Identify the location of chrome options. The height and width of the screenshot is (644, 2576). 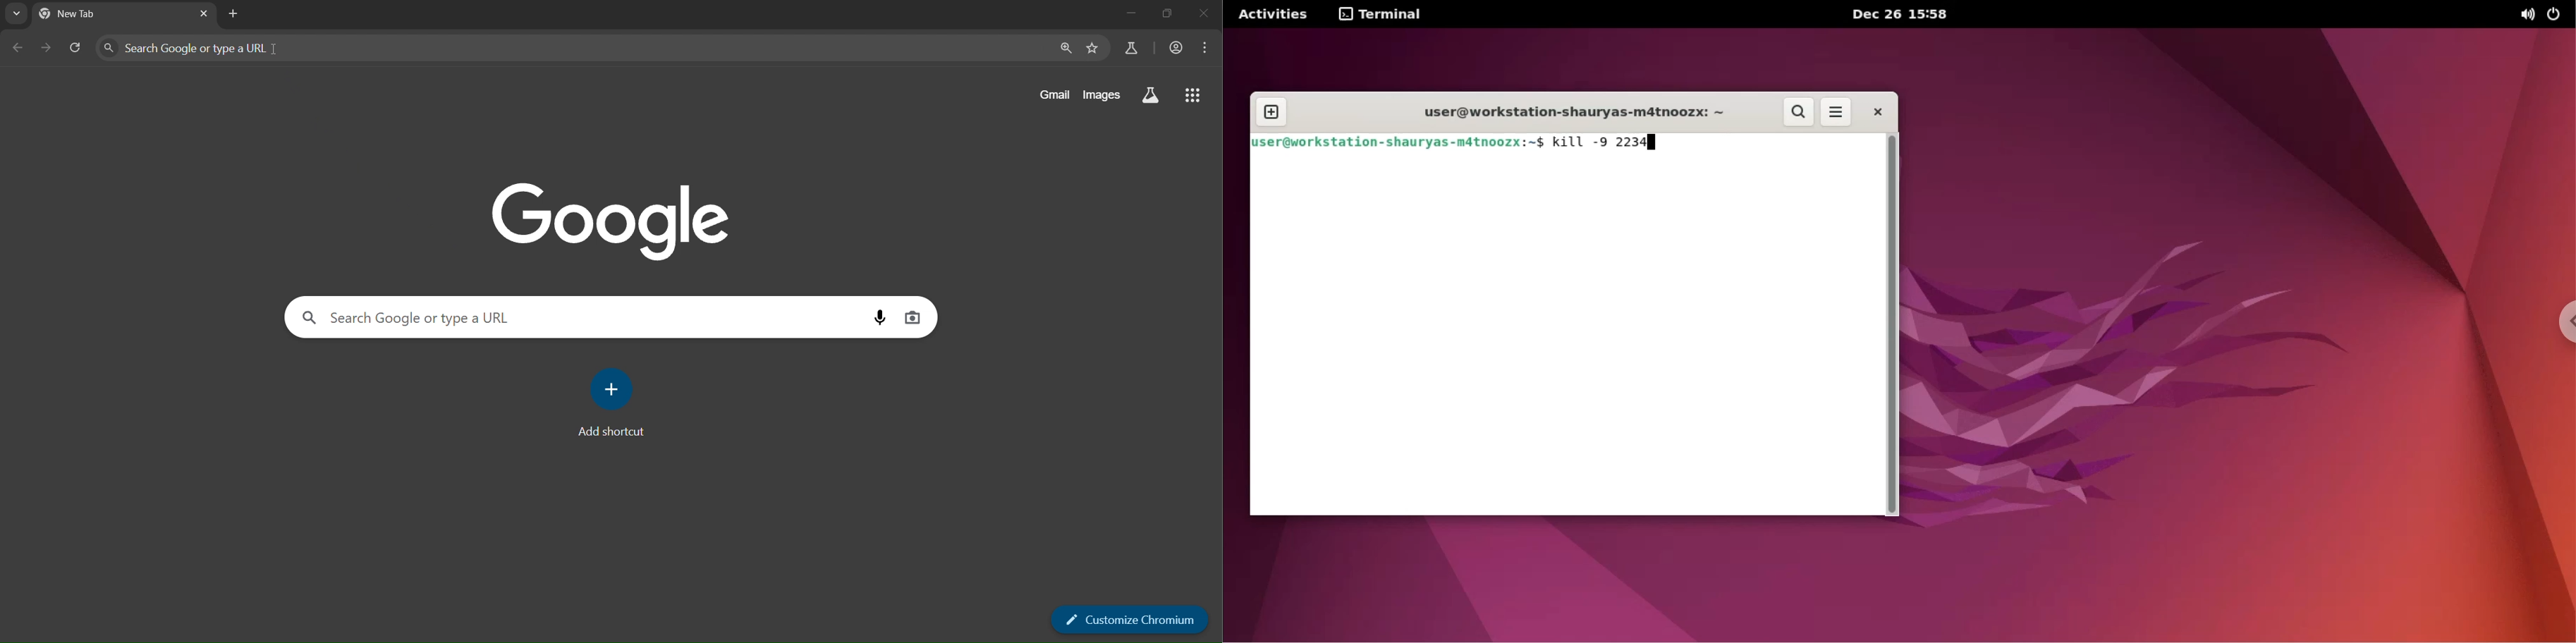
(2564, 324).